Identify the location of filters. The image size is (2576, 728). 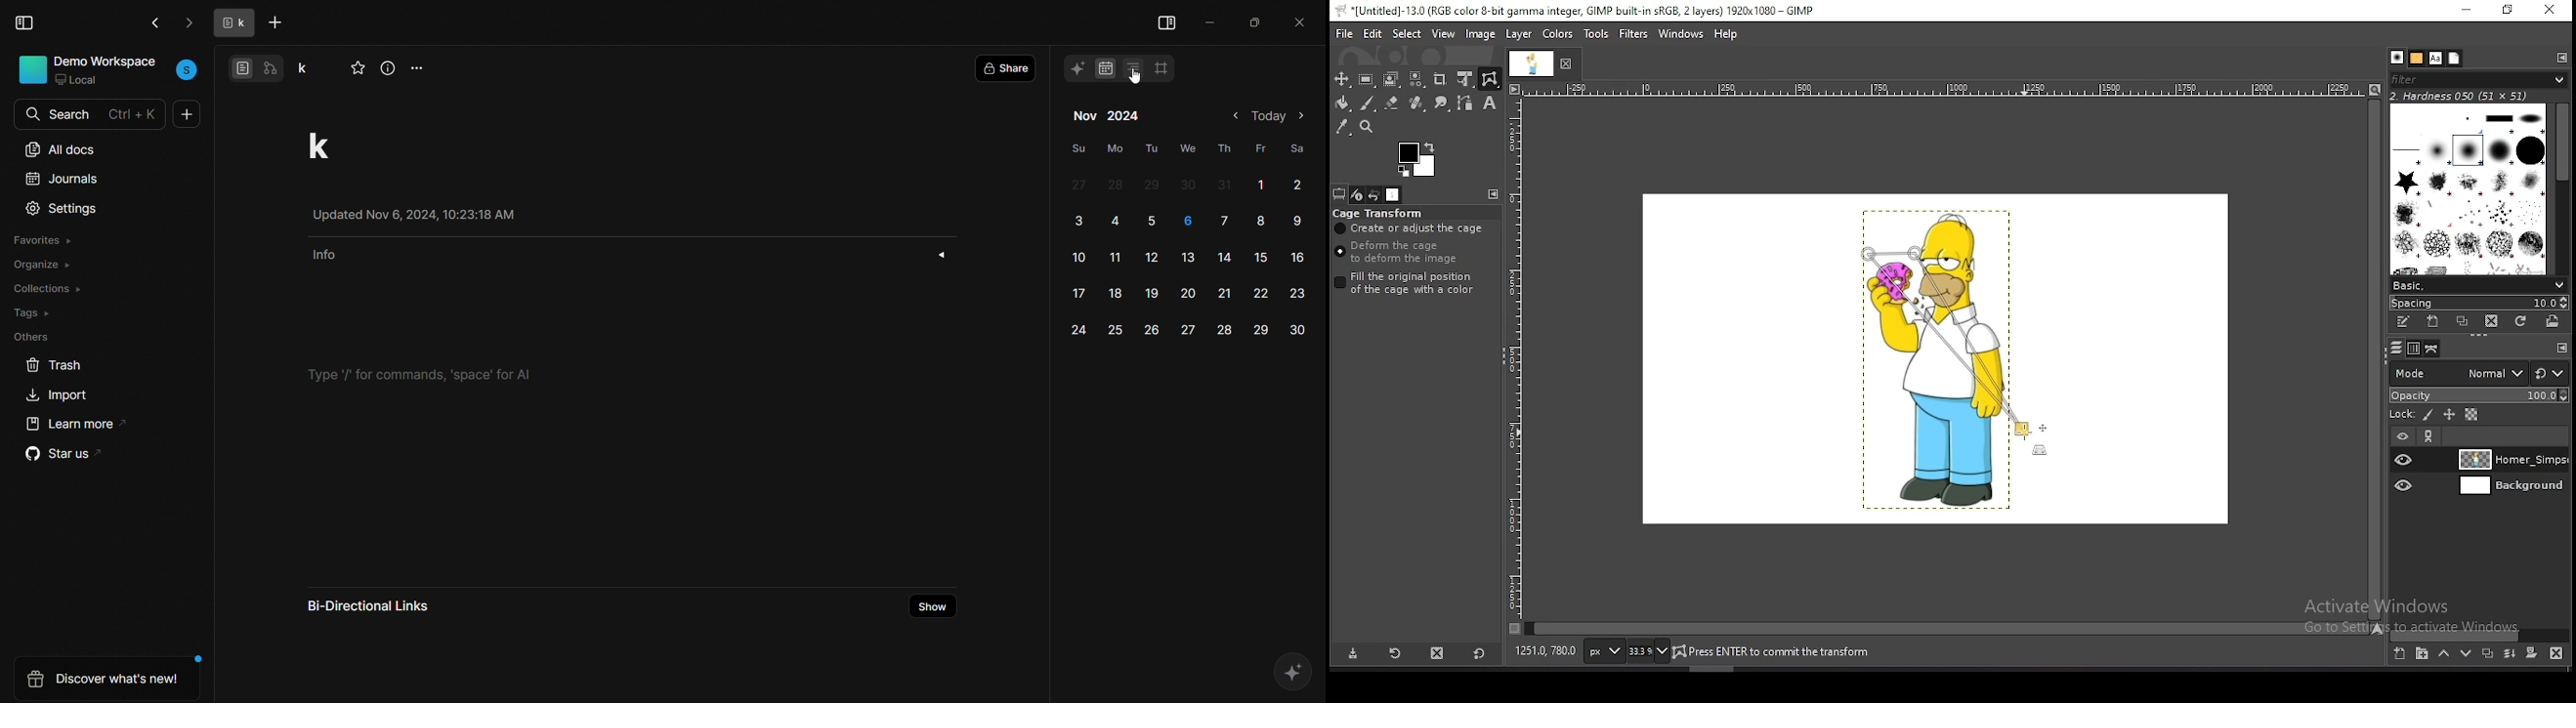
(1634, 34).